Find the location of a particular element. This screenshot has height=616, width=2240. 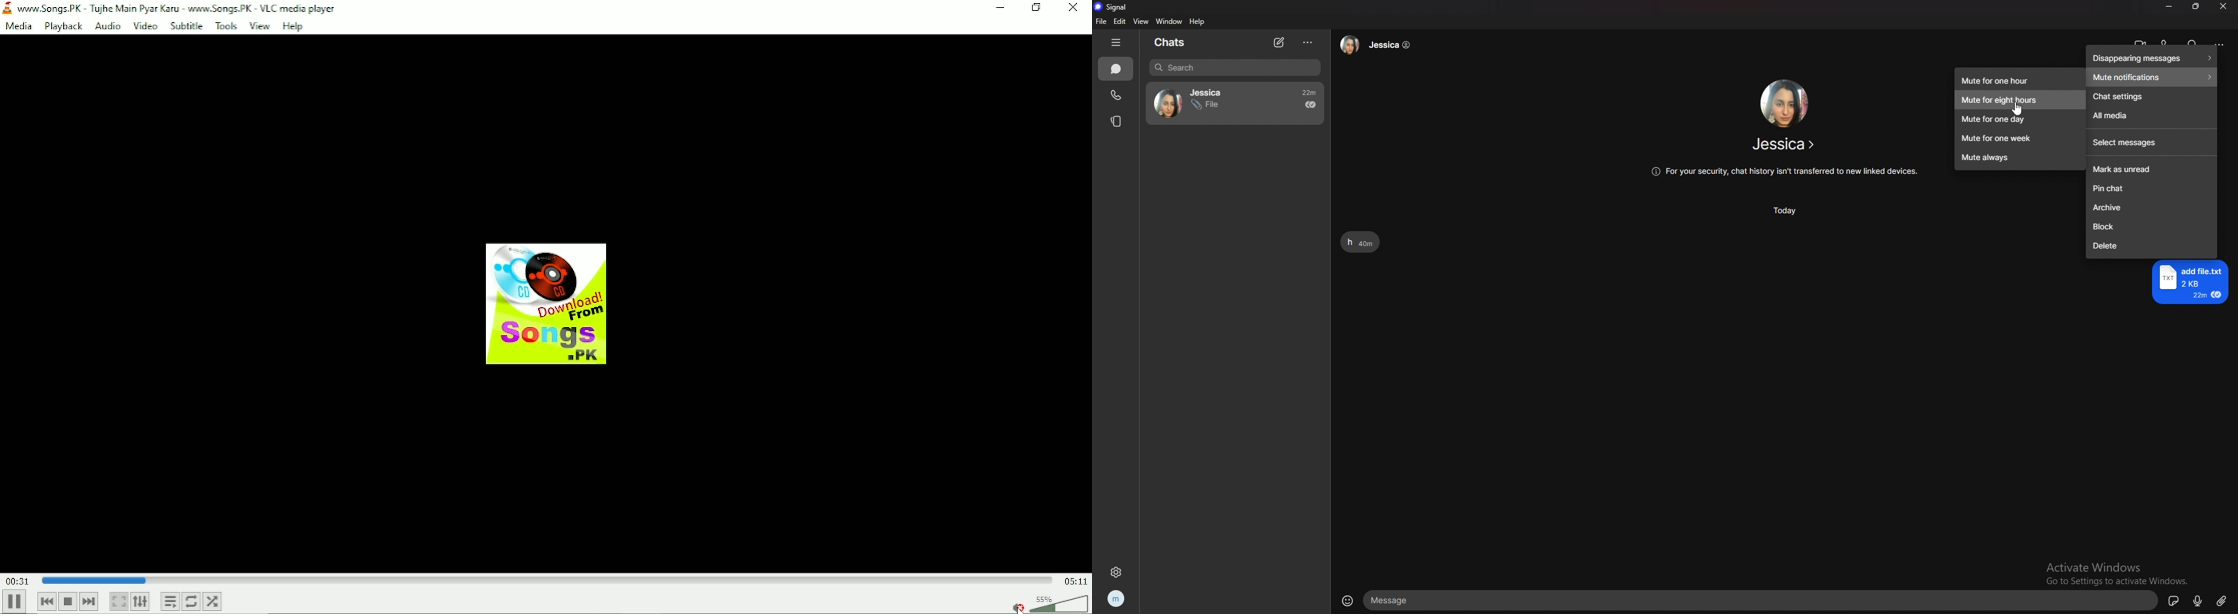

Elapsed time is located at coordinates (17, 580).